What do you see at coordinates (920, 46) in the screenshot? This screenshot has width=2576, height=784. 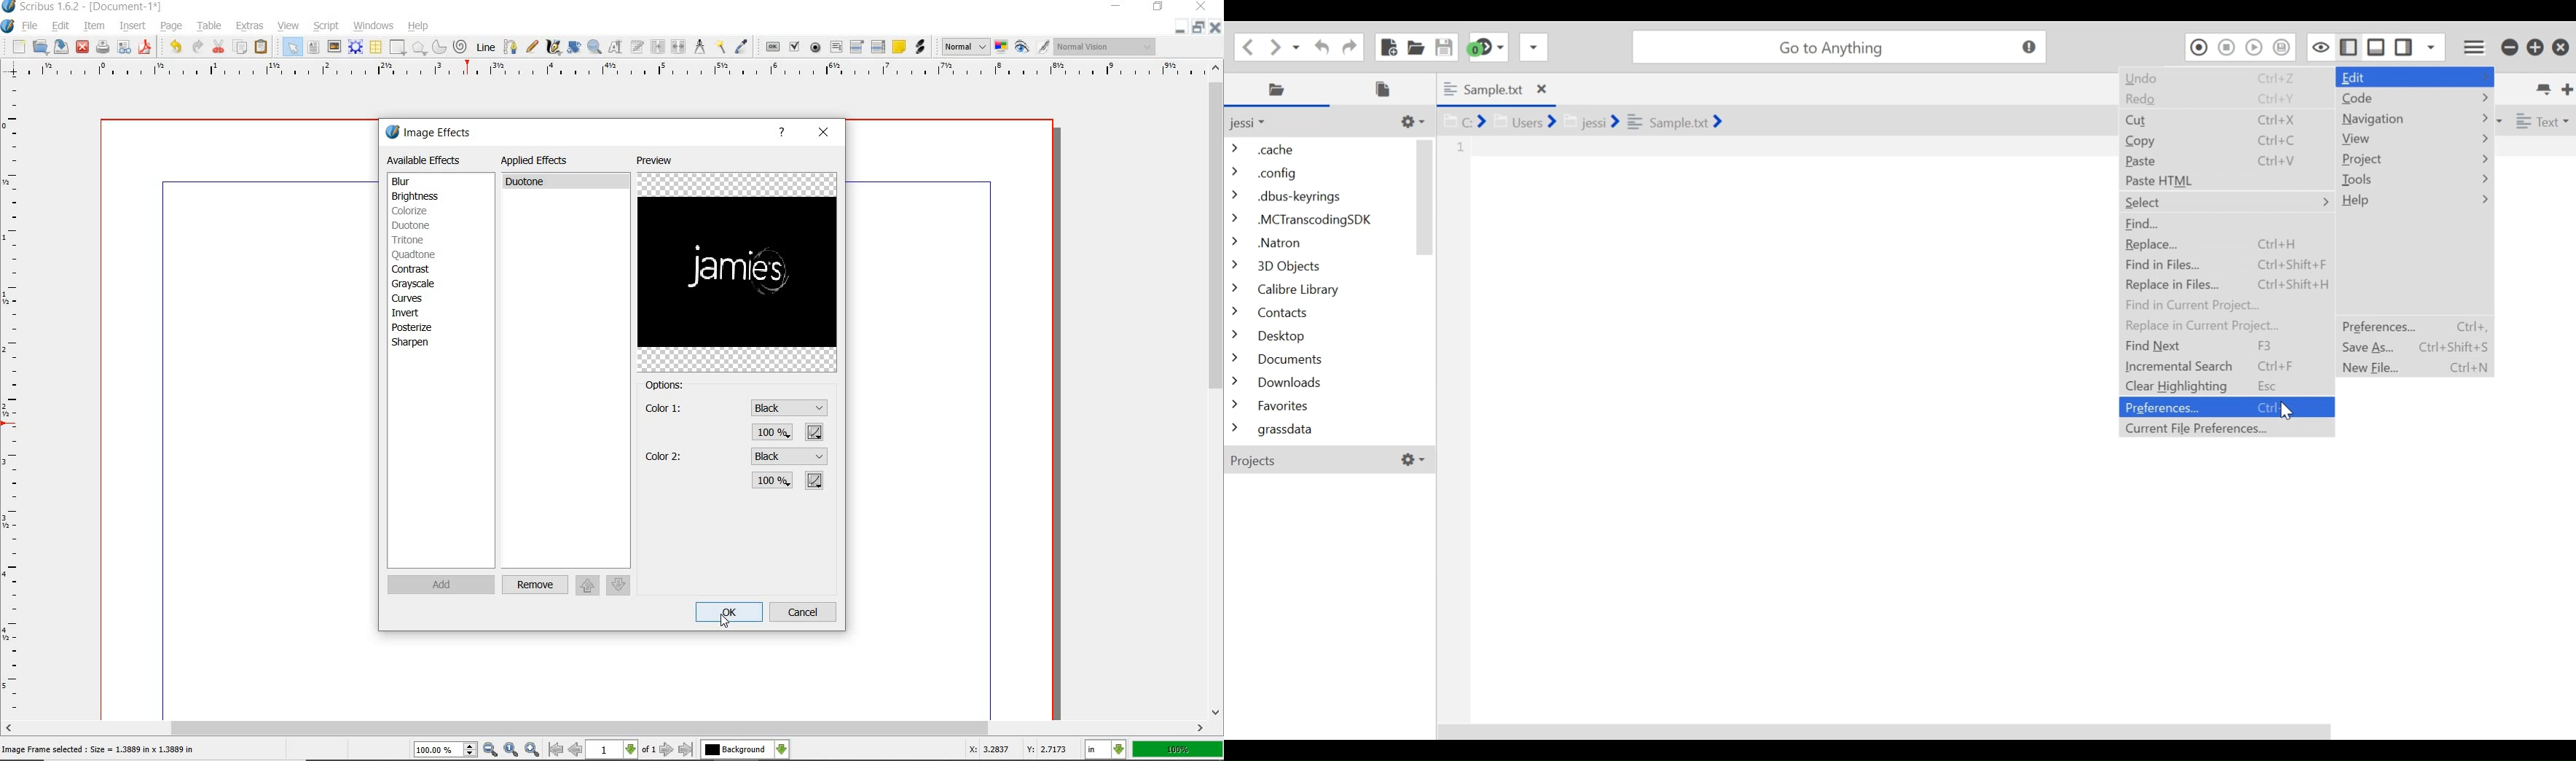 I see `link annotation` at bounding box center [920, 46].